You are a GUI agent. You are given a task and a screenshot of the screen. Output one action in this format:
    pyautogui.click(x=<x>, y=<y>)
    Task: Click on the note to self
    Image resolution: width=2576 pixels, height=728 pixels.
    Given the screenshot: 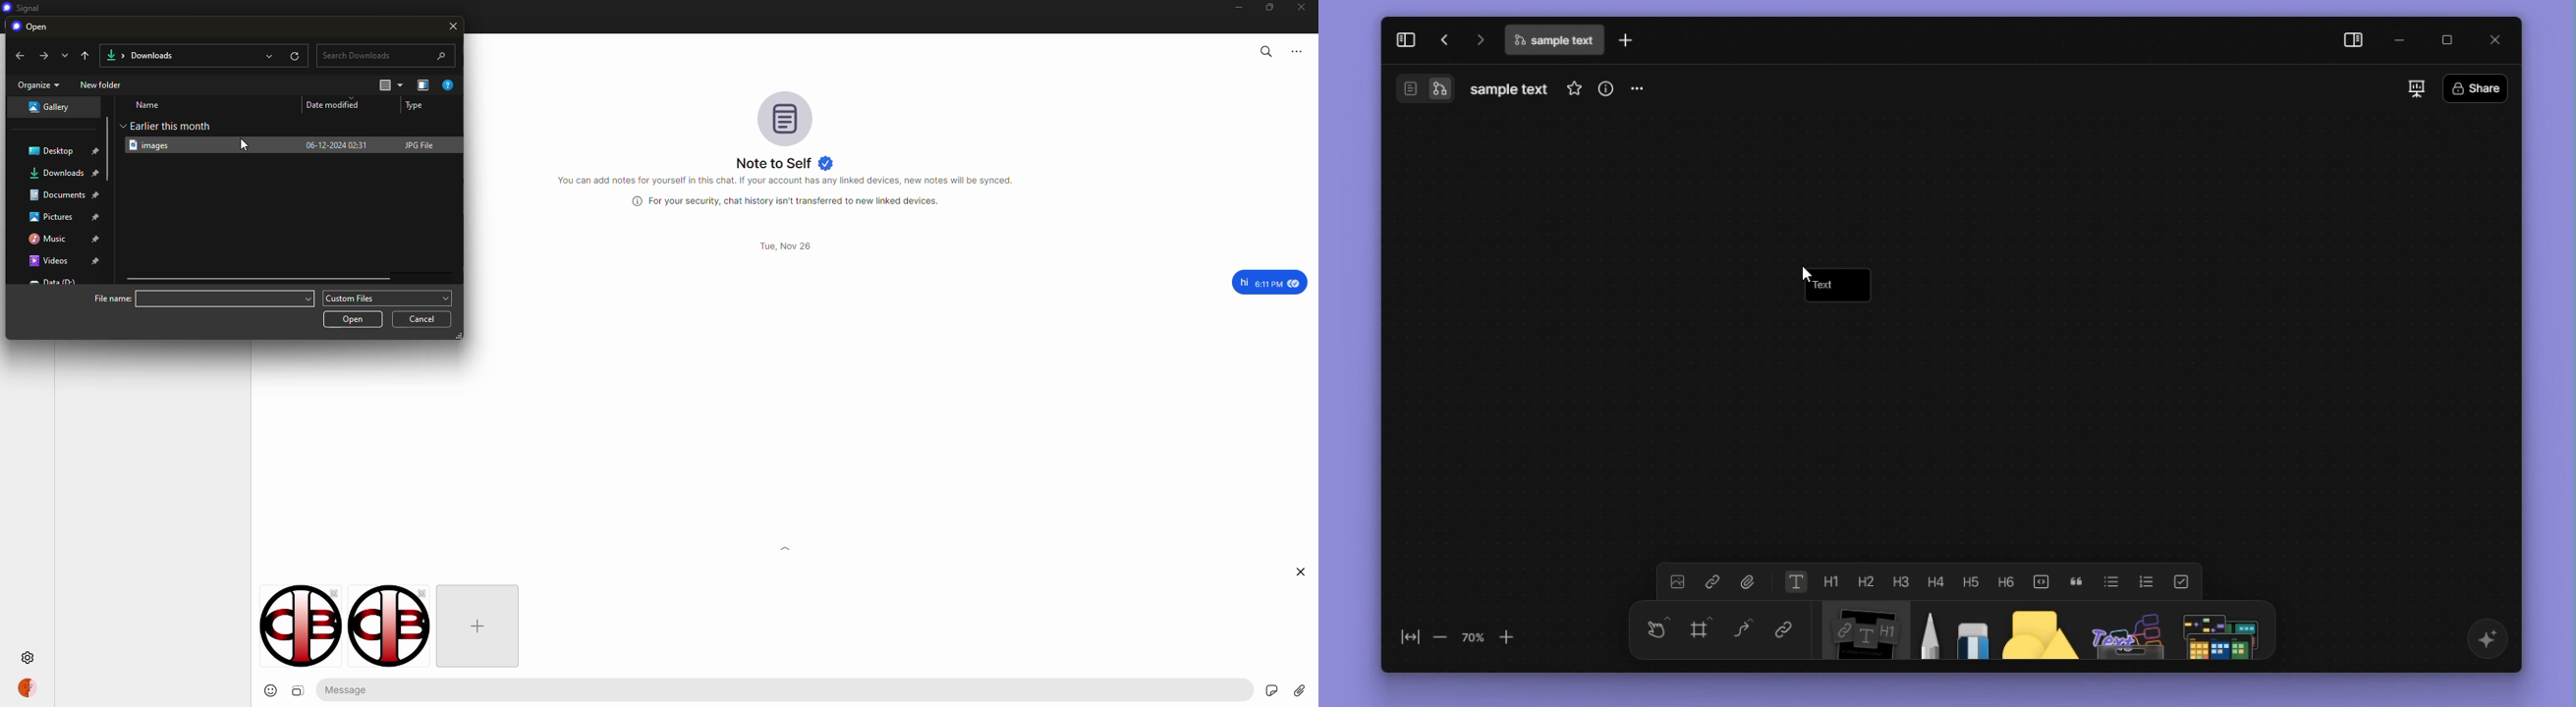 What is the action you would take?
    pyautogui.click(x=785, y=163)
    